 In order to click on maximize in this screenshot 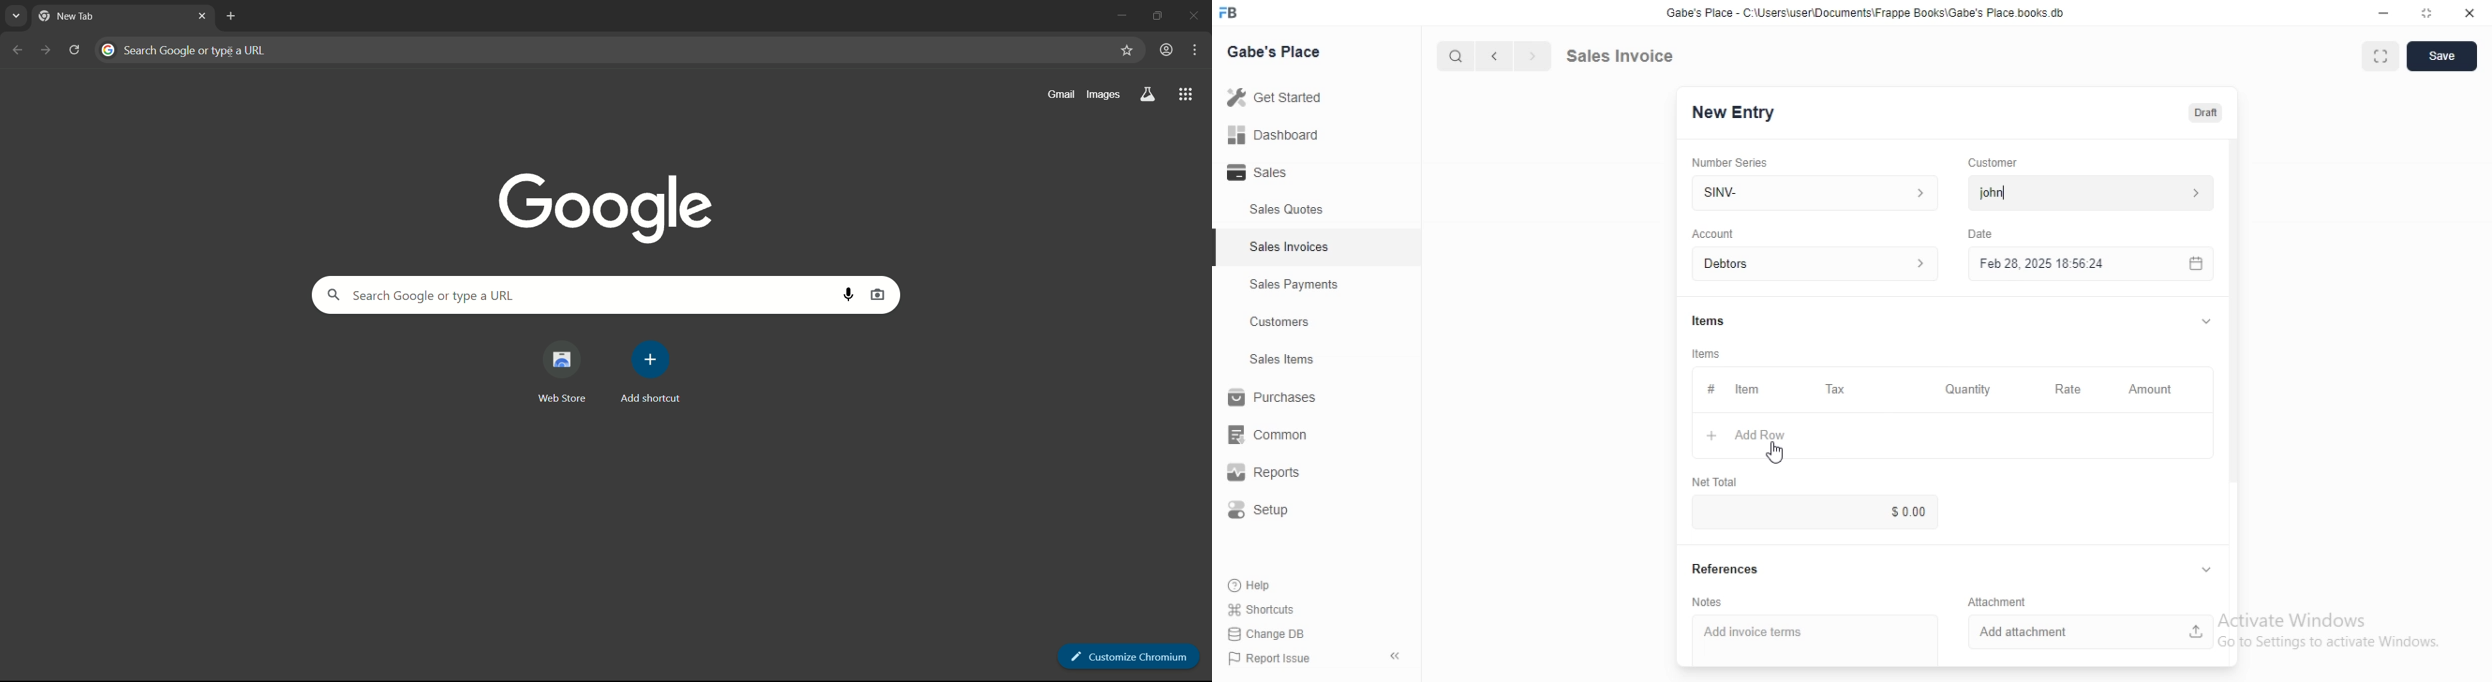, I will do `click(2428, 15)`.